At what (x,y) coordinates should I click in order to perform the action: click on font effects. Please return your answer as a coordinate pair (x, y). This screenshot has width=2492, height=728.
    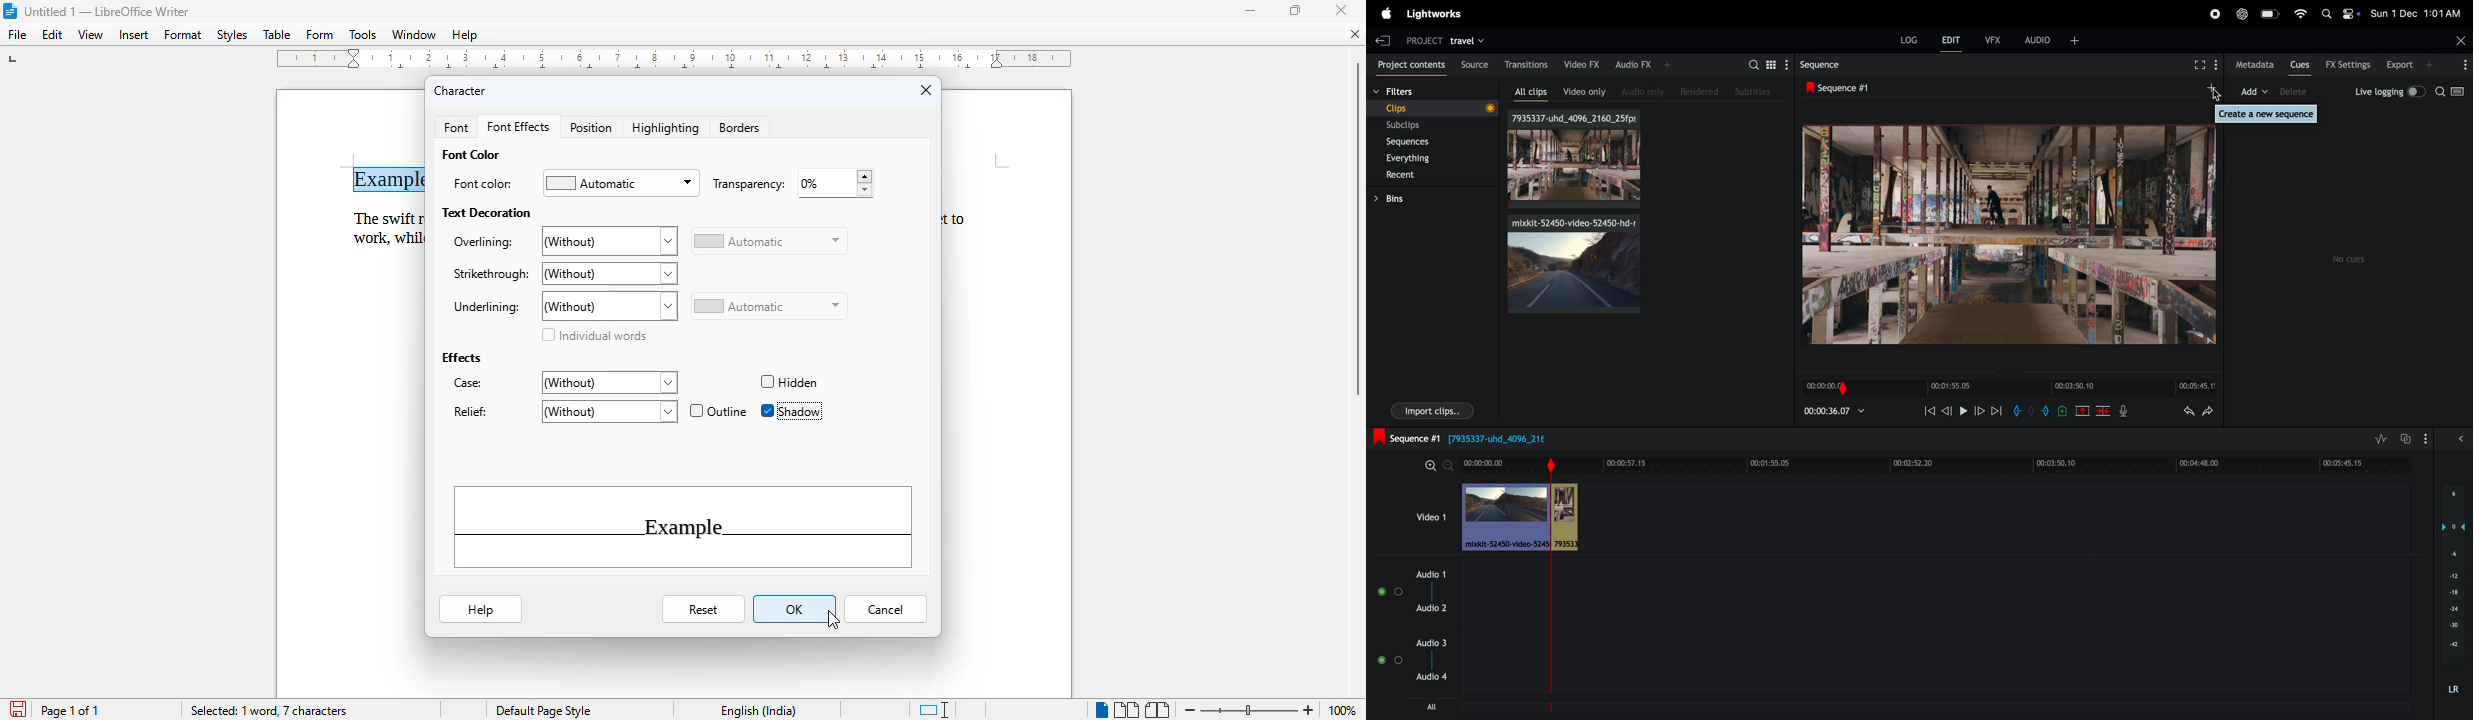
    Looking at the image, I should click on (519, 127).